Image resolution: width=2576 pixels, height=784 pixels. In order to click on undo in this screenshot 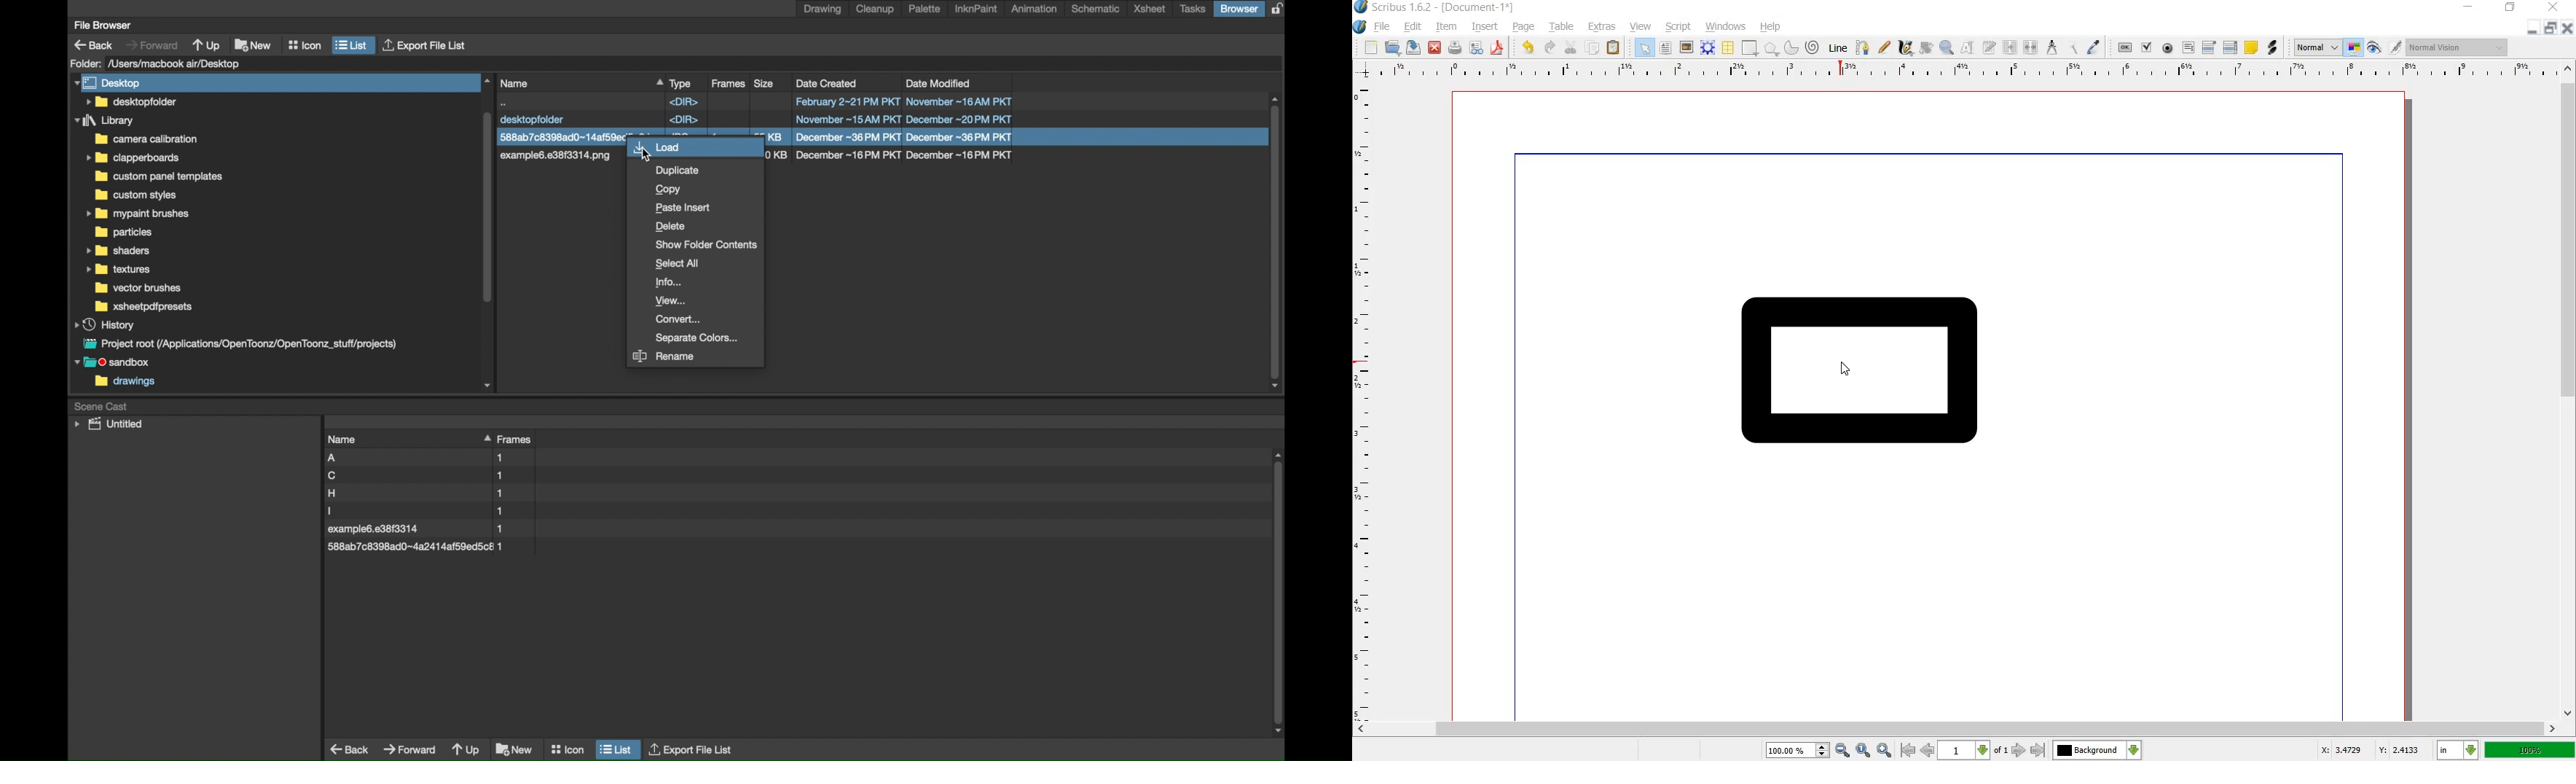, I will do `click(1528, 47)`.